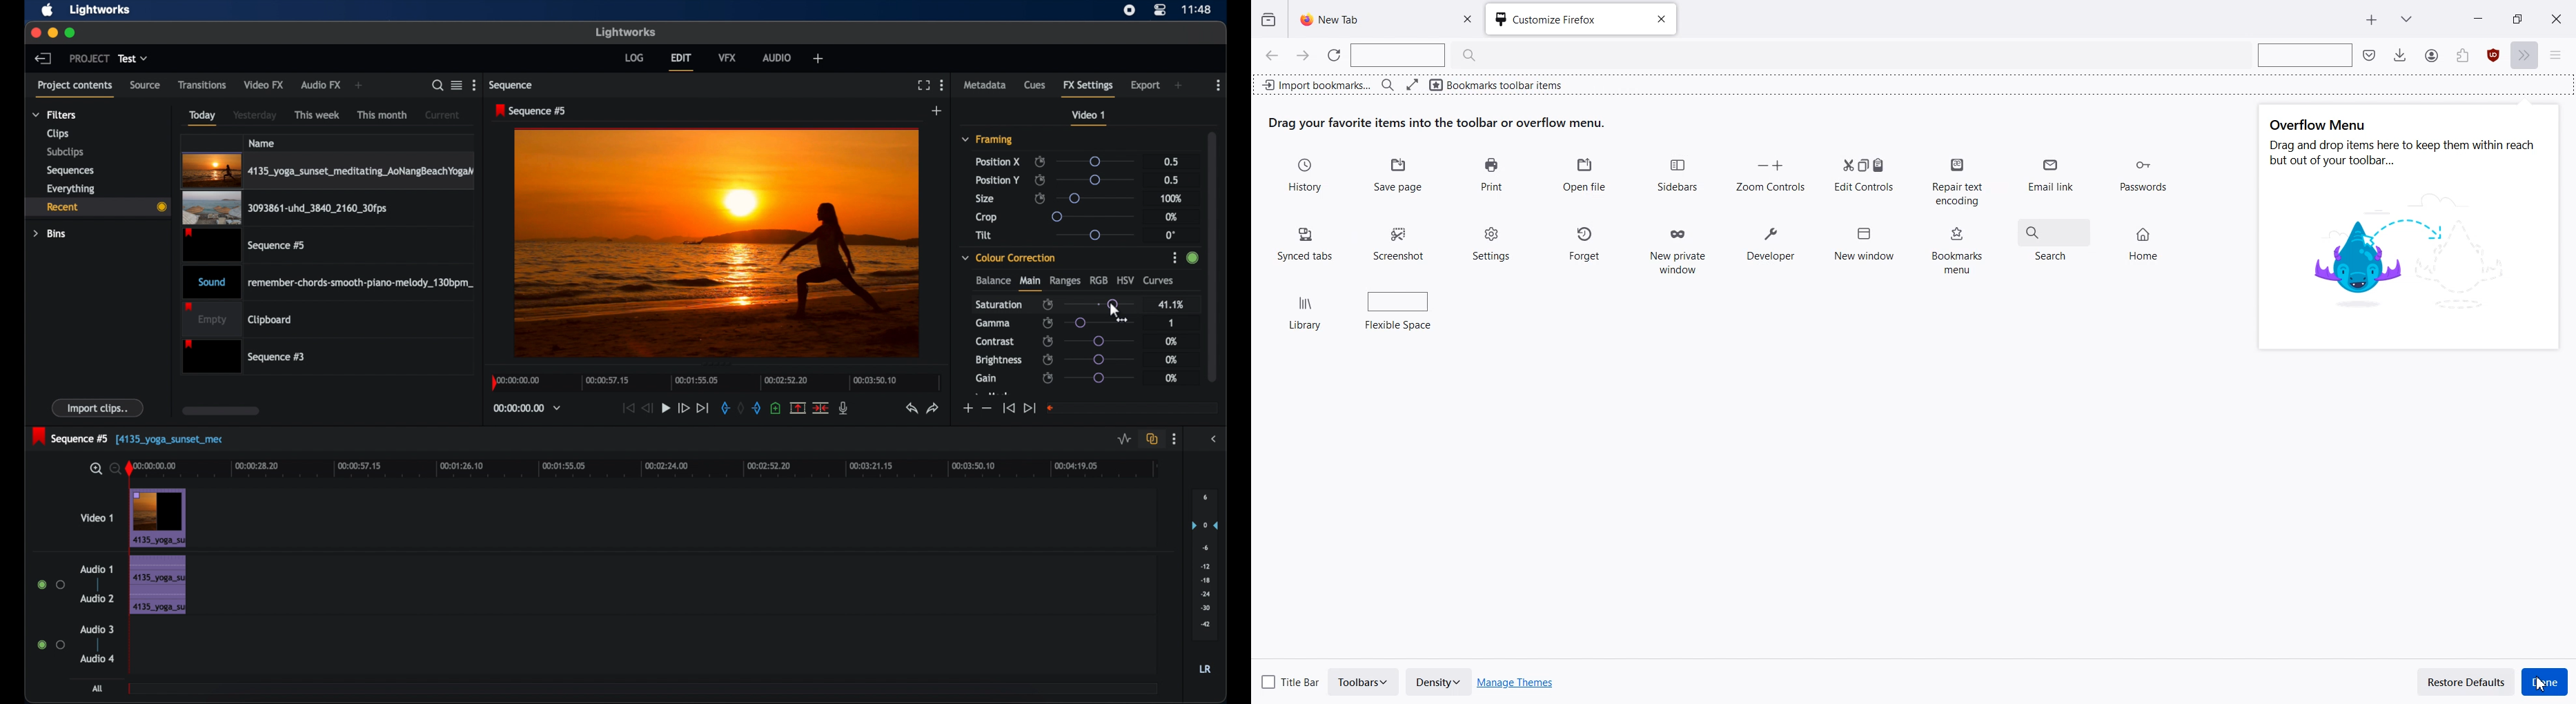 The width and height of the screenshot is (2576, 728). I want to click on Flexible space, so click(1399, 307).